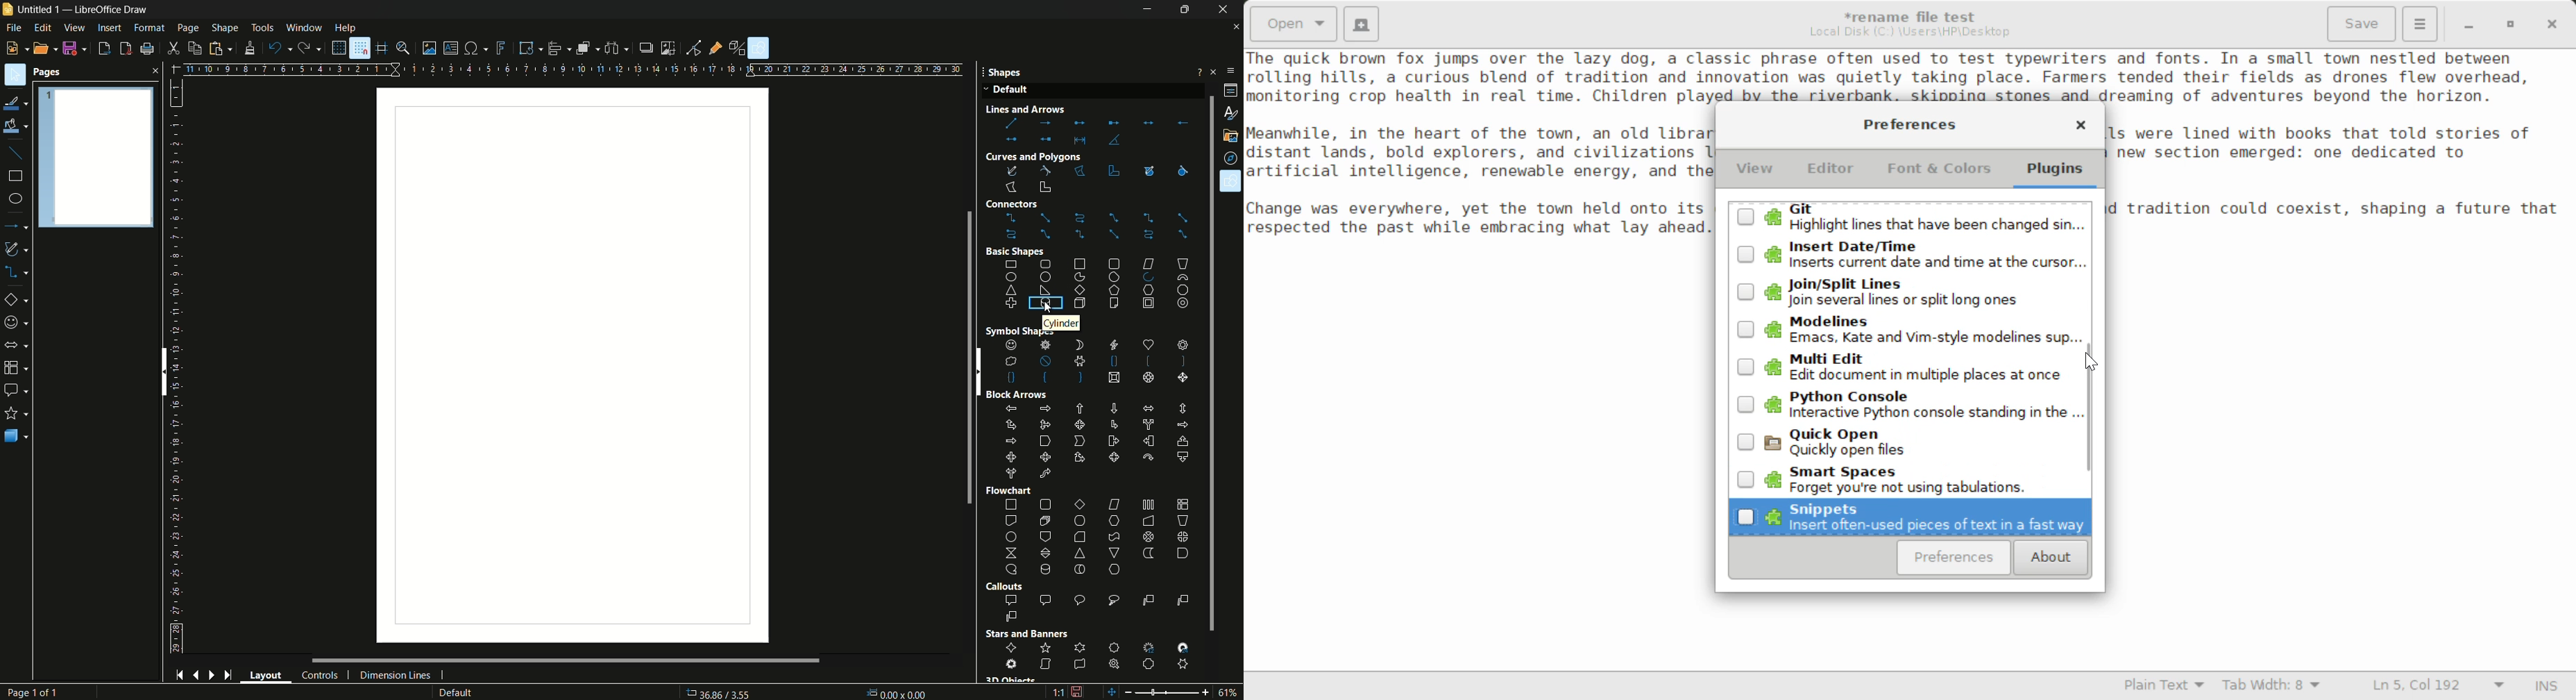 This screenshot has height=700, width=2576. I want to click on Default, so click(1008, 91).